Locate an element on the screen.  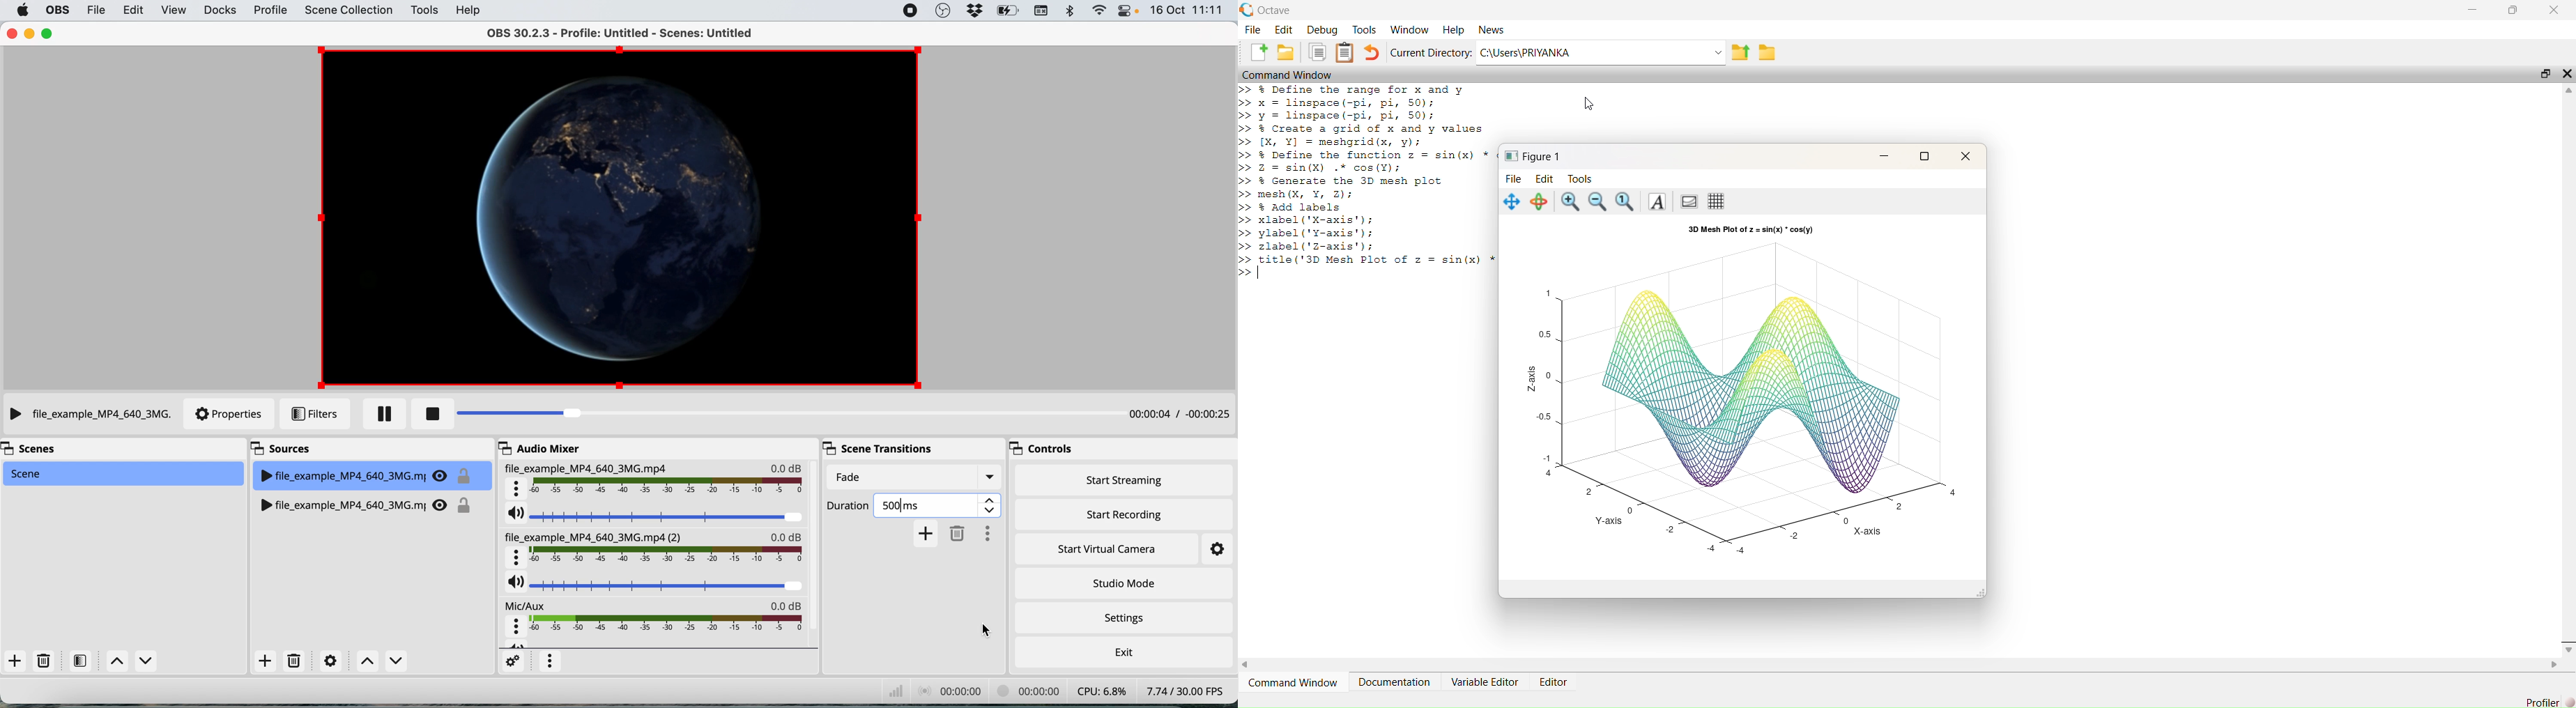
switch between scenes is located at coordinates (132, 660).